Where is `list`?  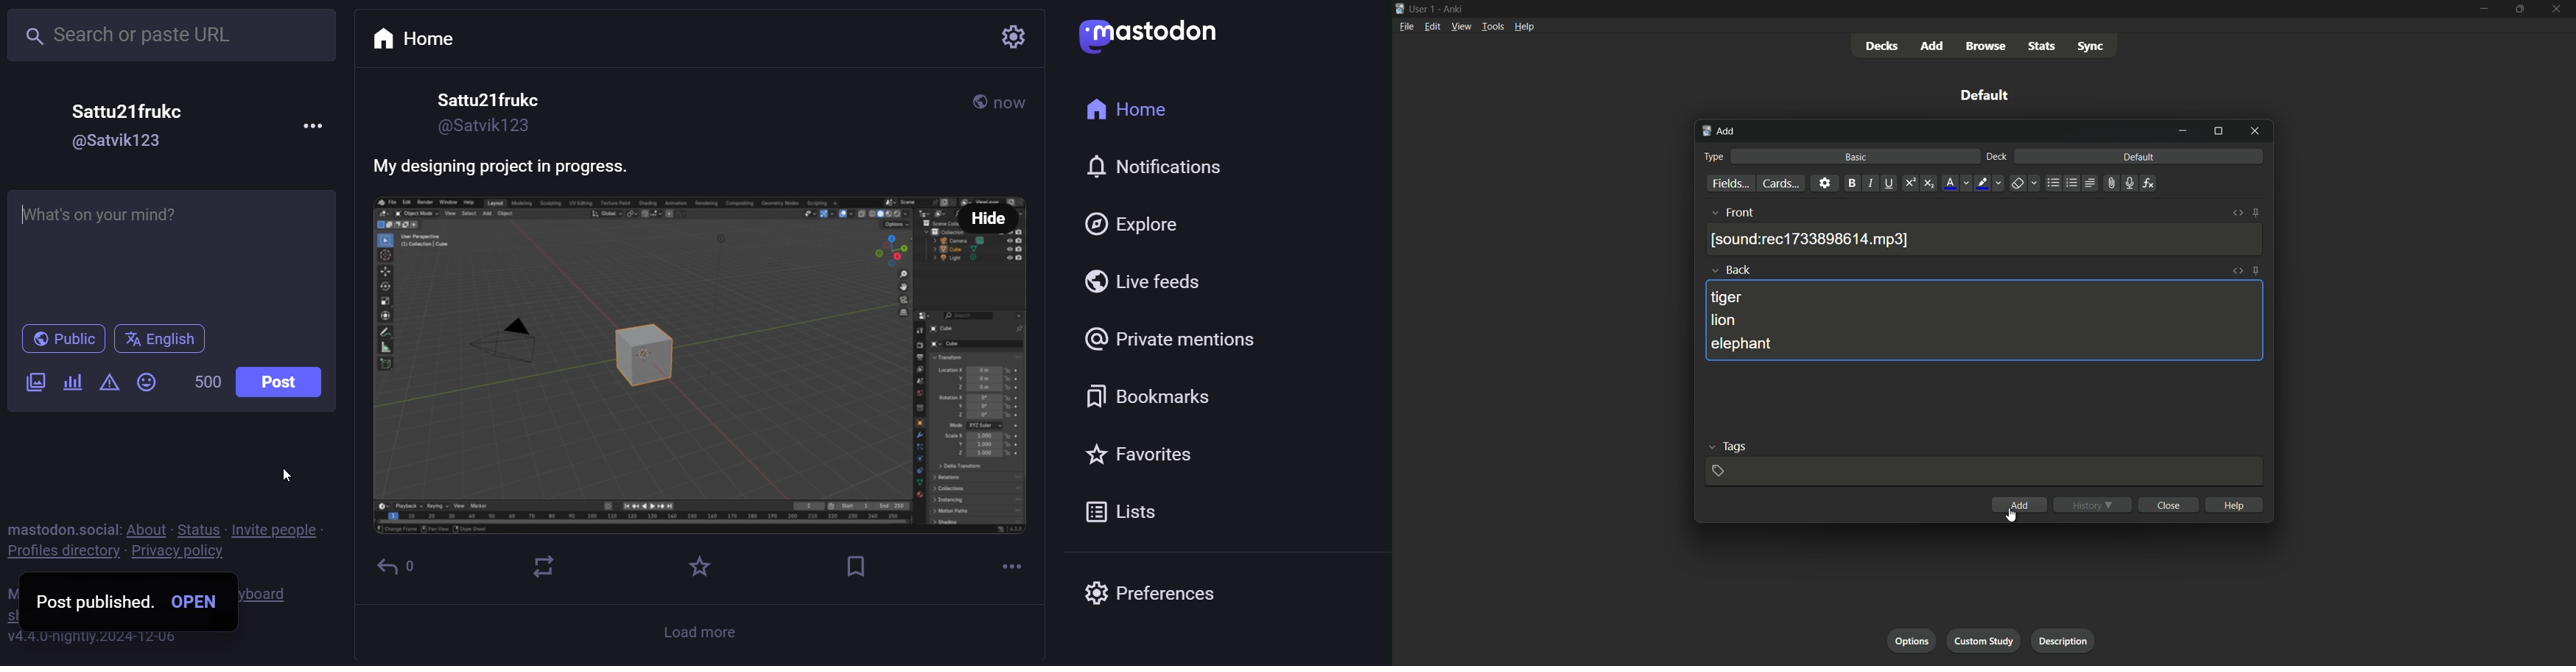
list is located at coordinates (1114, 513).